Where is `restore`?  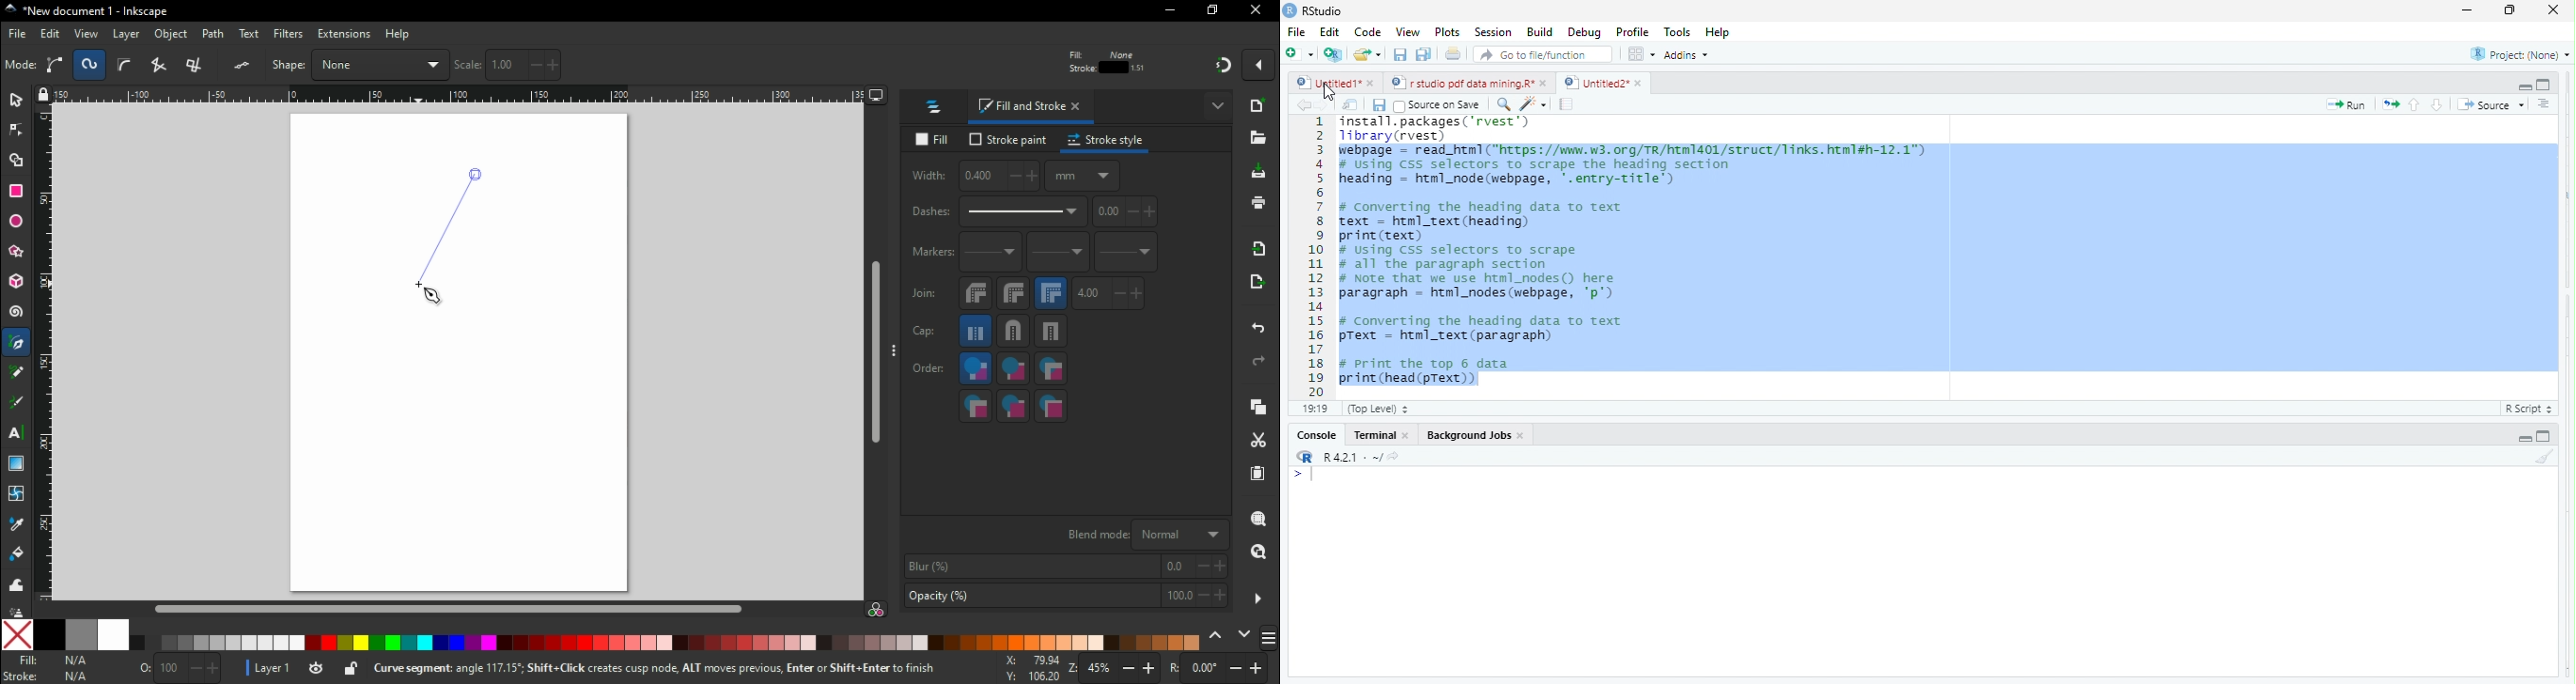 restore is located at coordinates (1214, 12).